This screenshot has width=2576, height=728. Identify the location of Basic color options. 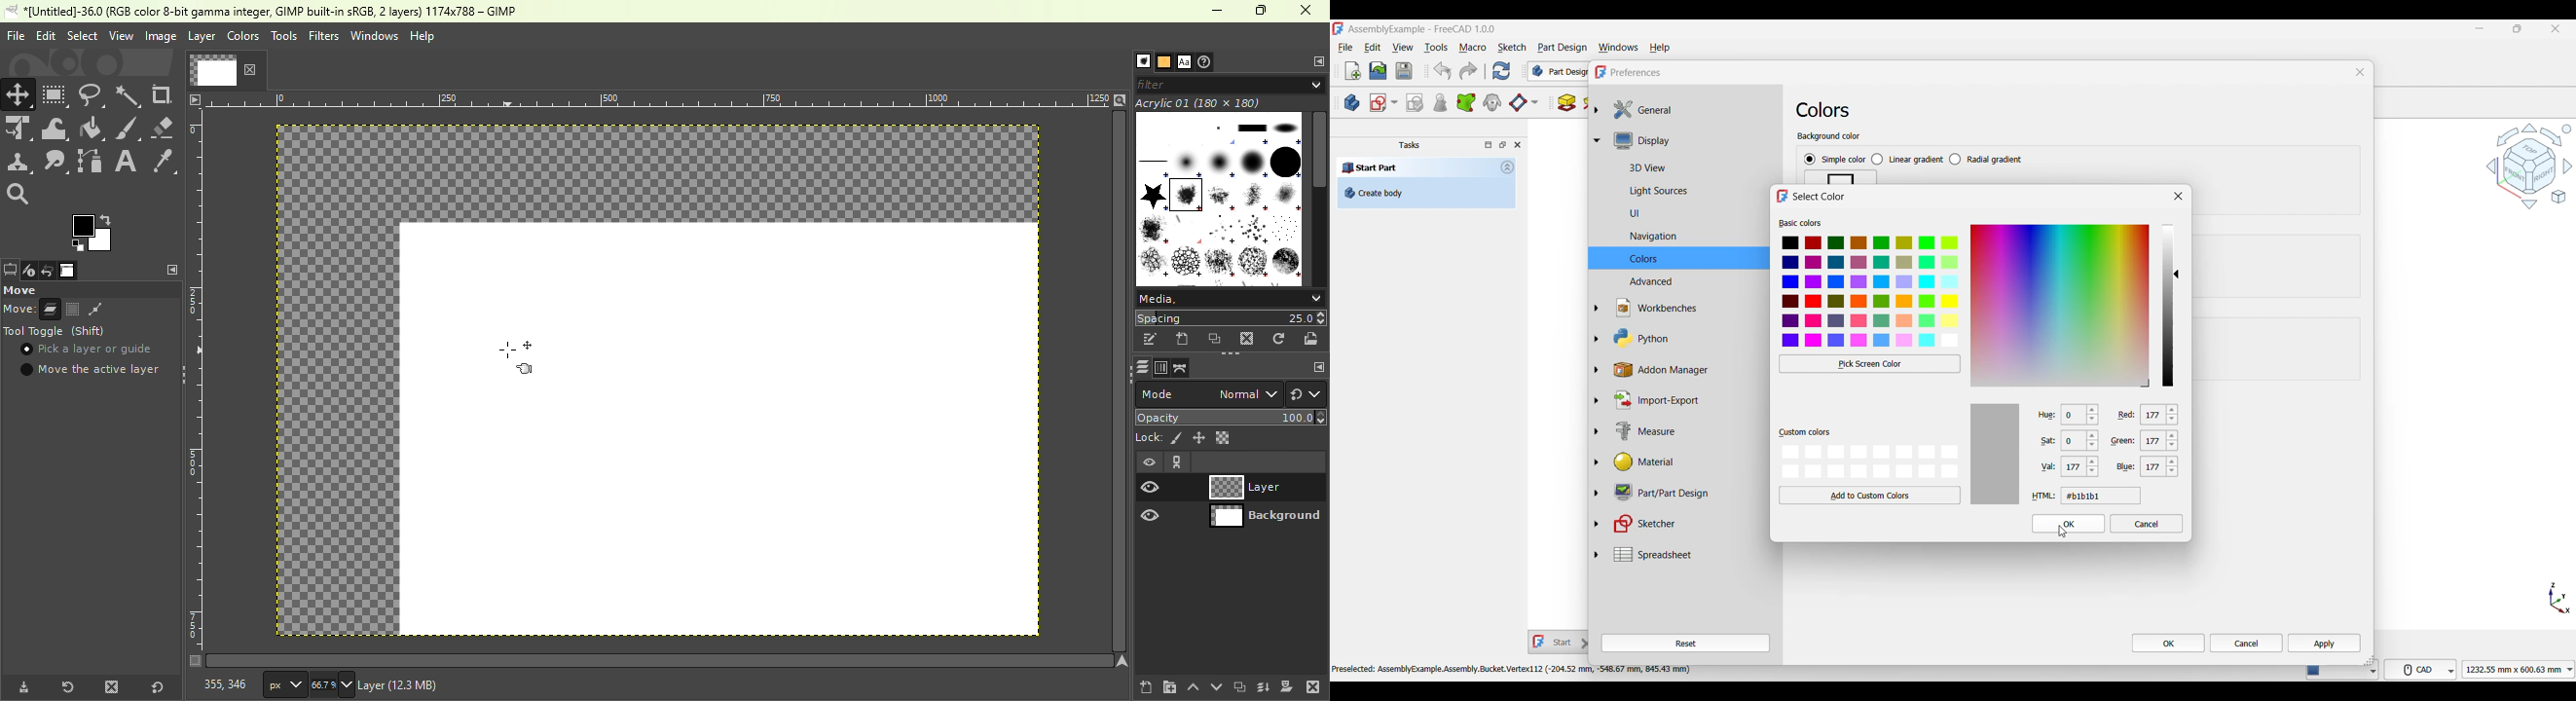
(1871, 292).